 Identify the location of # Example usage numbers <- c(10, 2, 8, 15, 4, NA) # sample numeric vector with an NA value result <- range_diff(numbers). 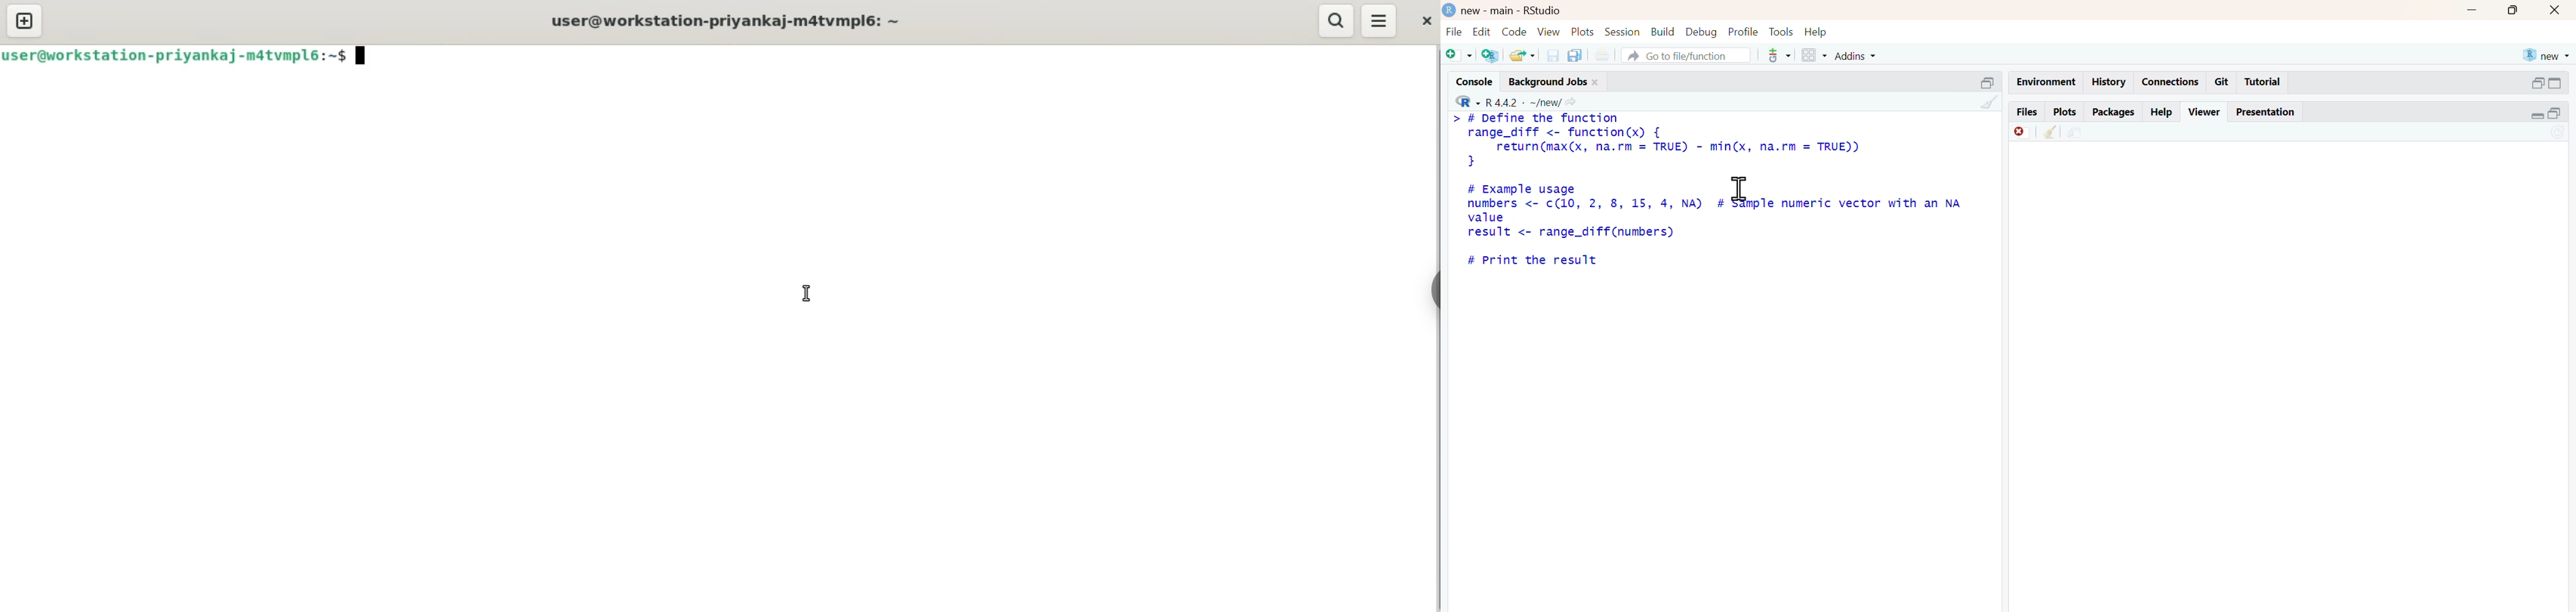
(1715, 211).